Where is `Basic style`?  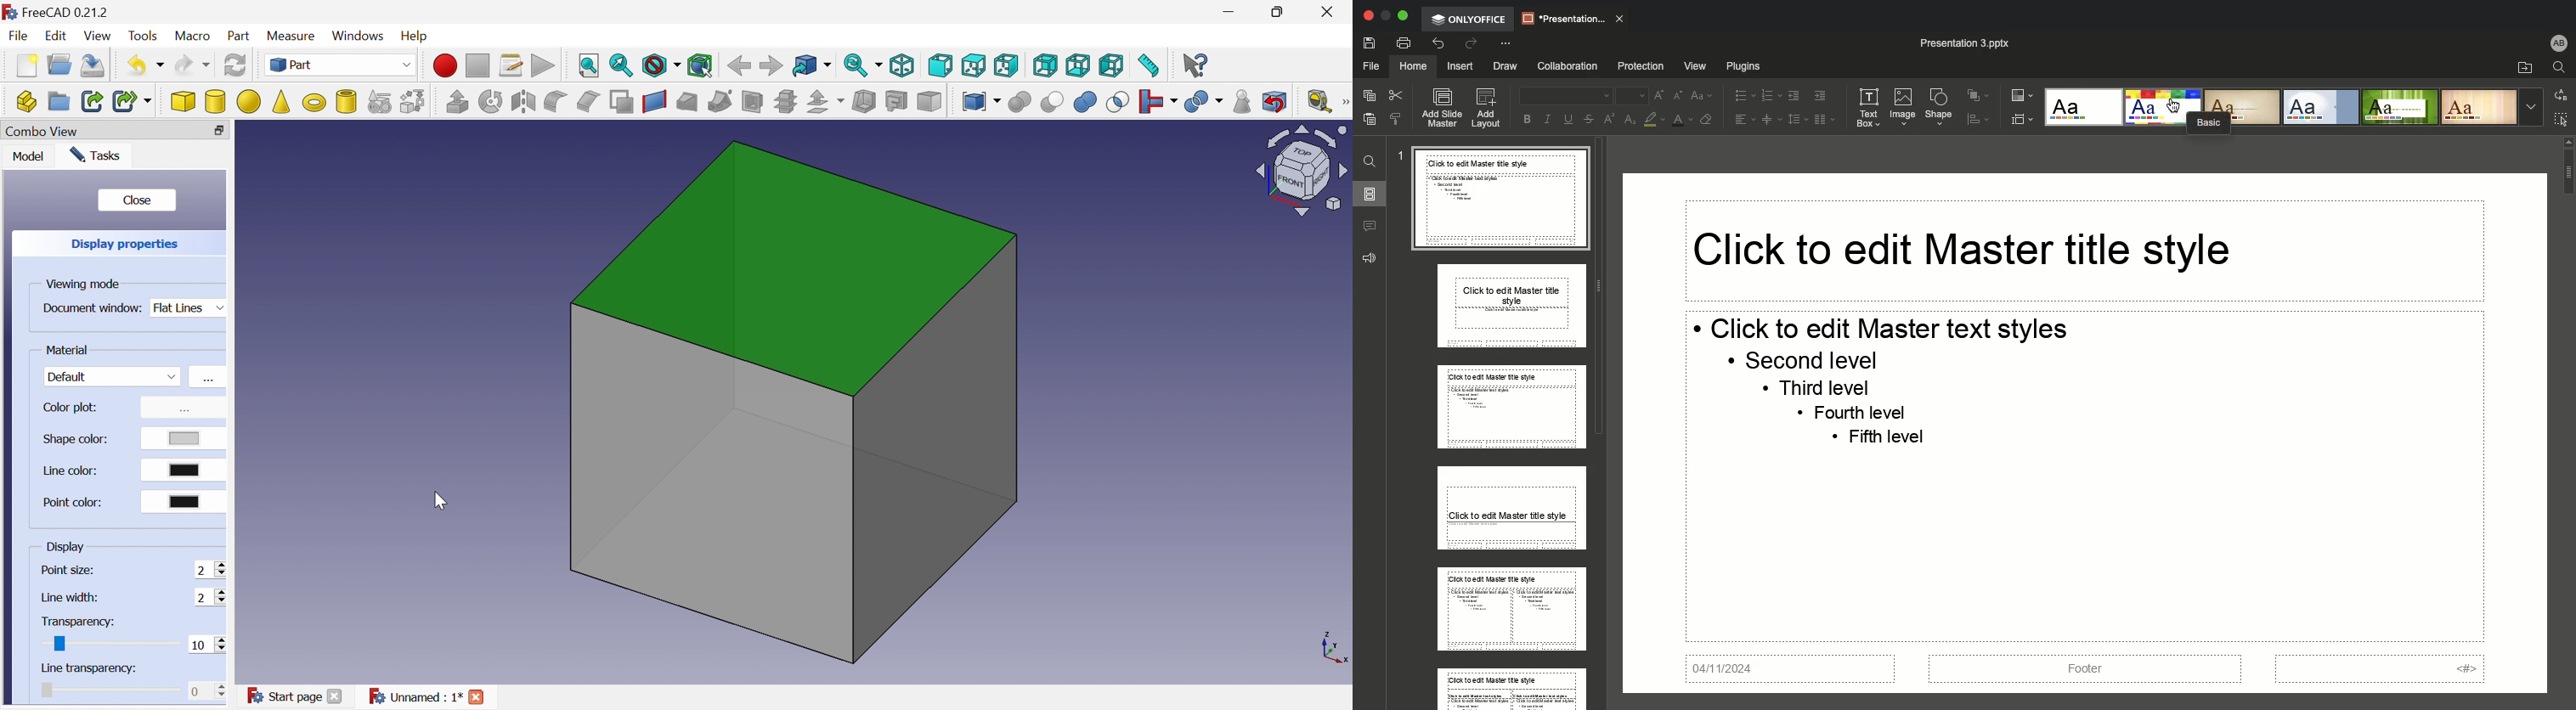 Basic style is located at coordinates (2156, 107).